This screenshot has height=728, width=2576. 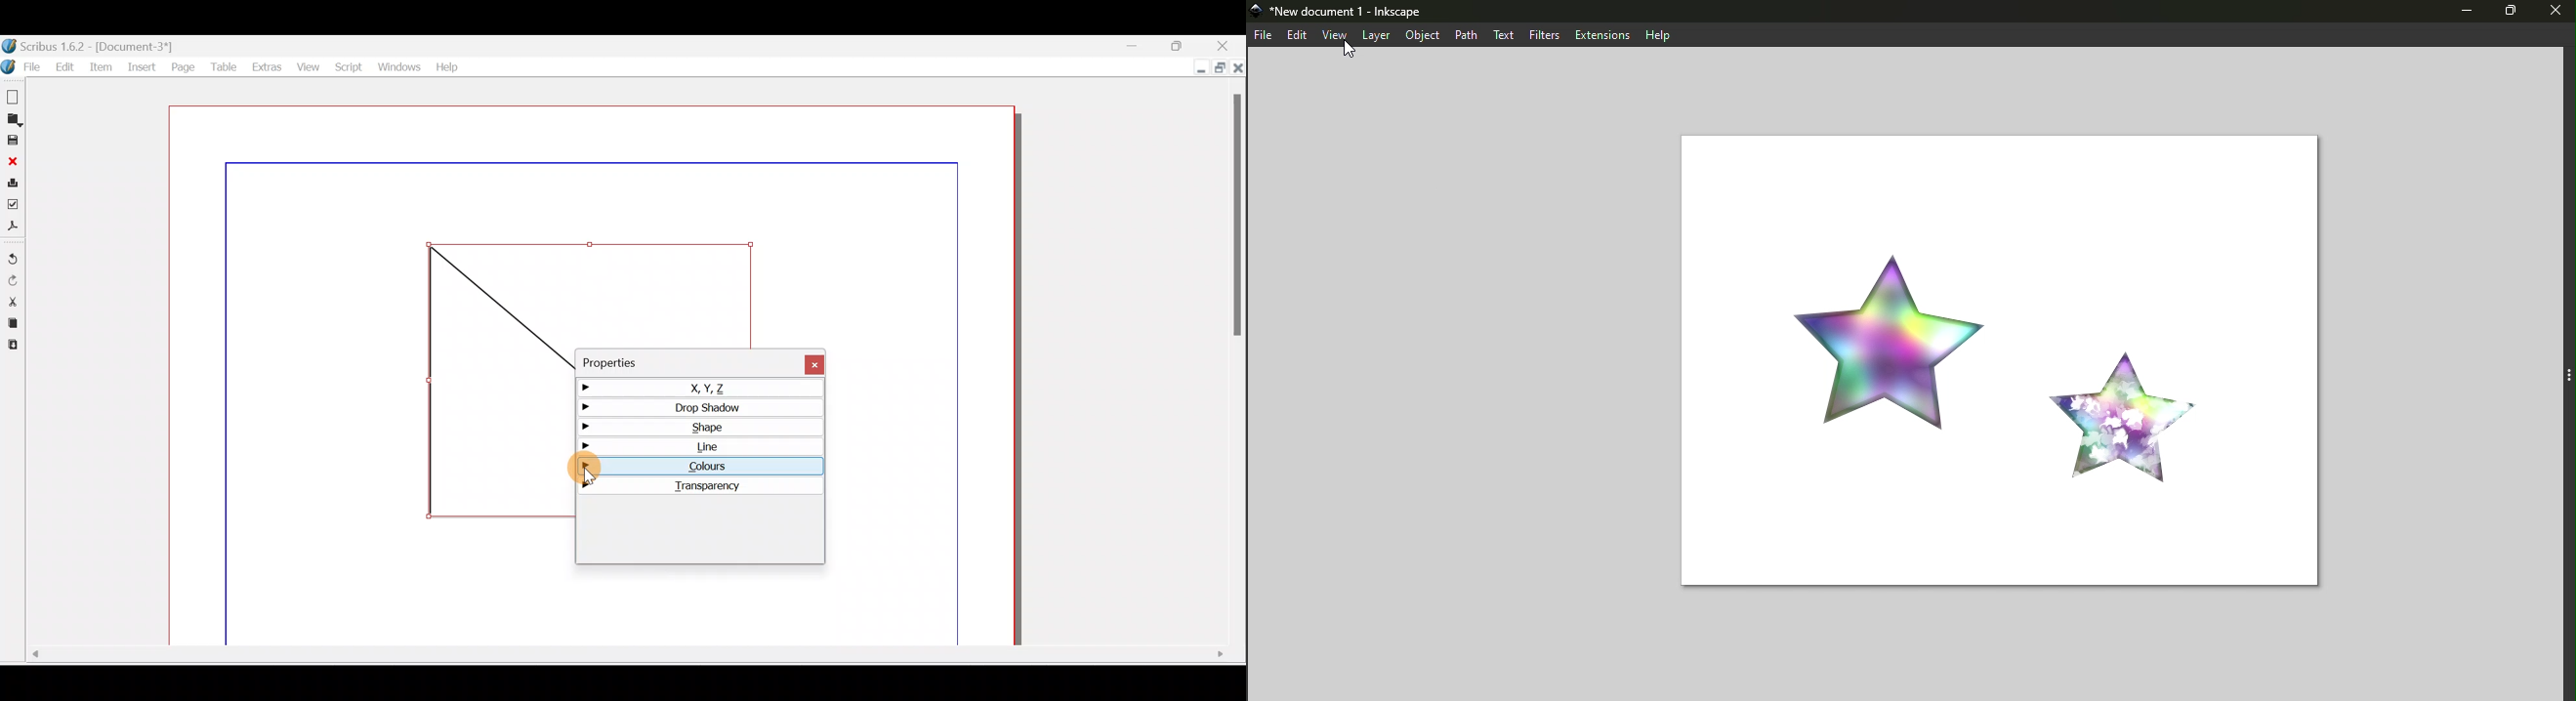 I want to click on Paste, so click(x=16, y=345).